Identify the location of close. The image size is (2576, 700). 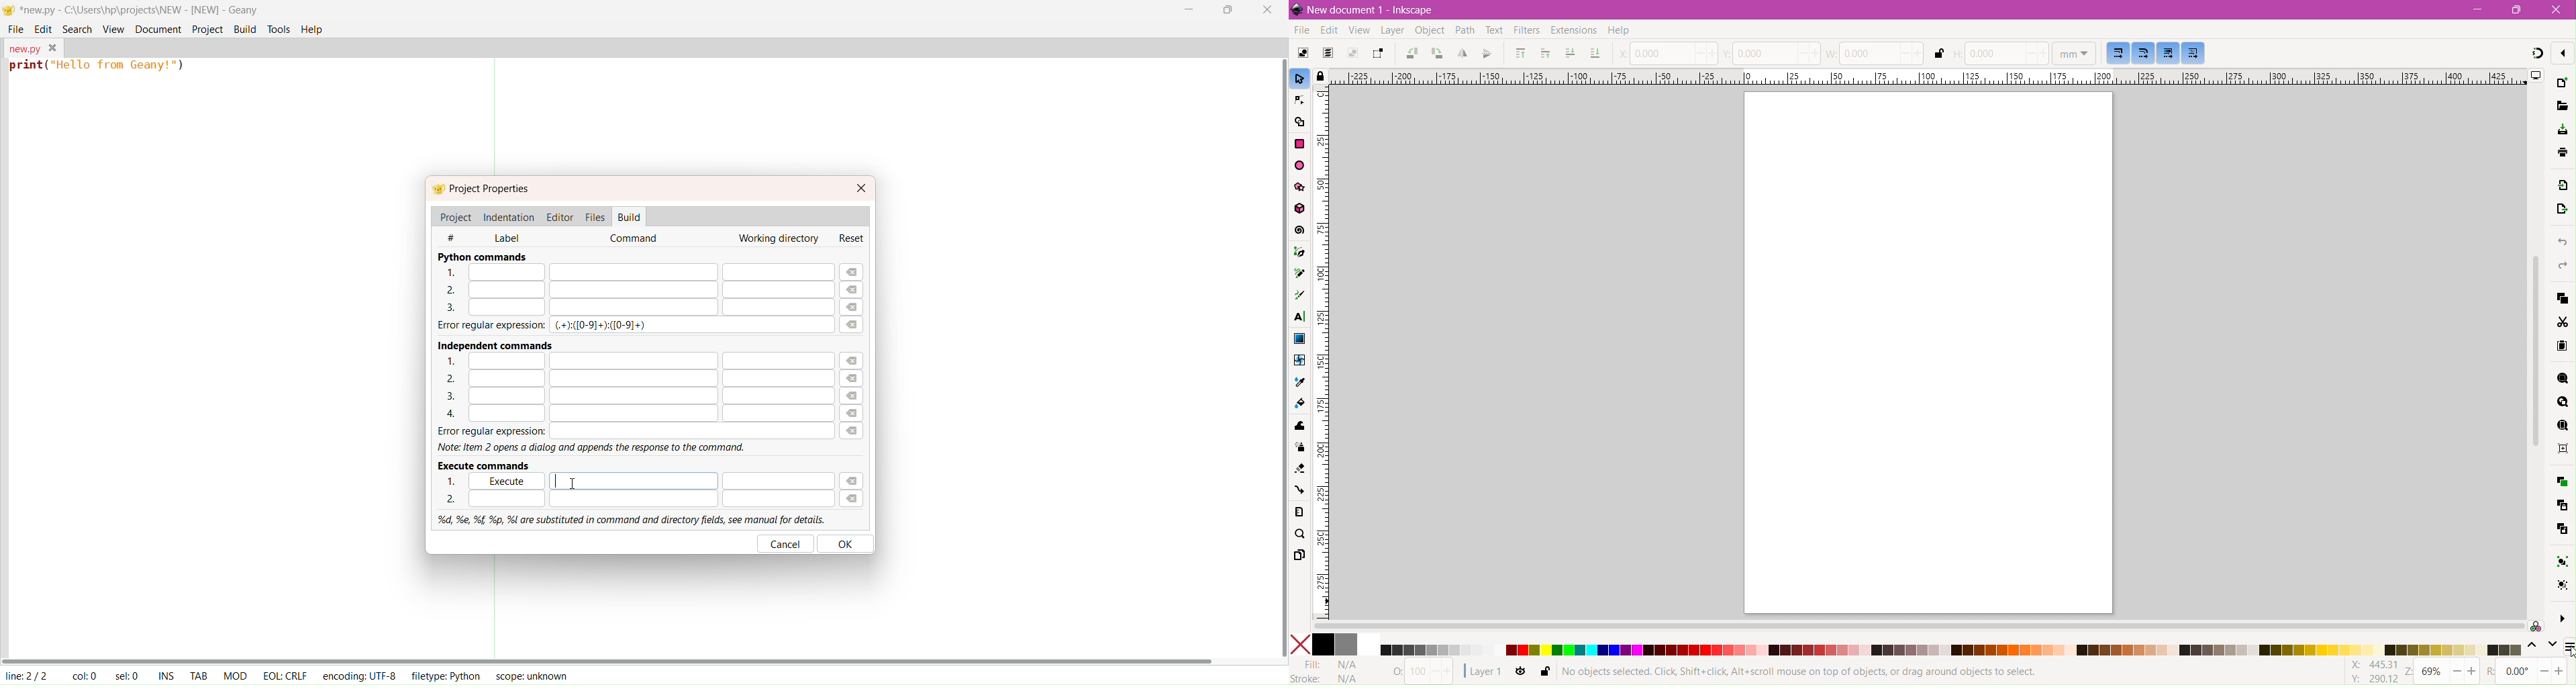
(1269, 11).